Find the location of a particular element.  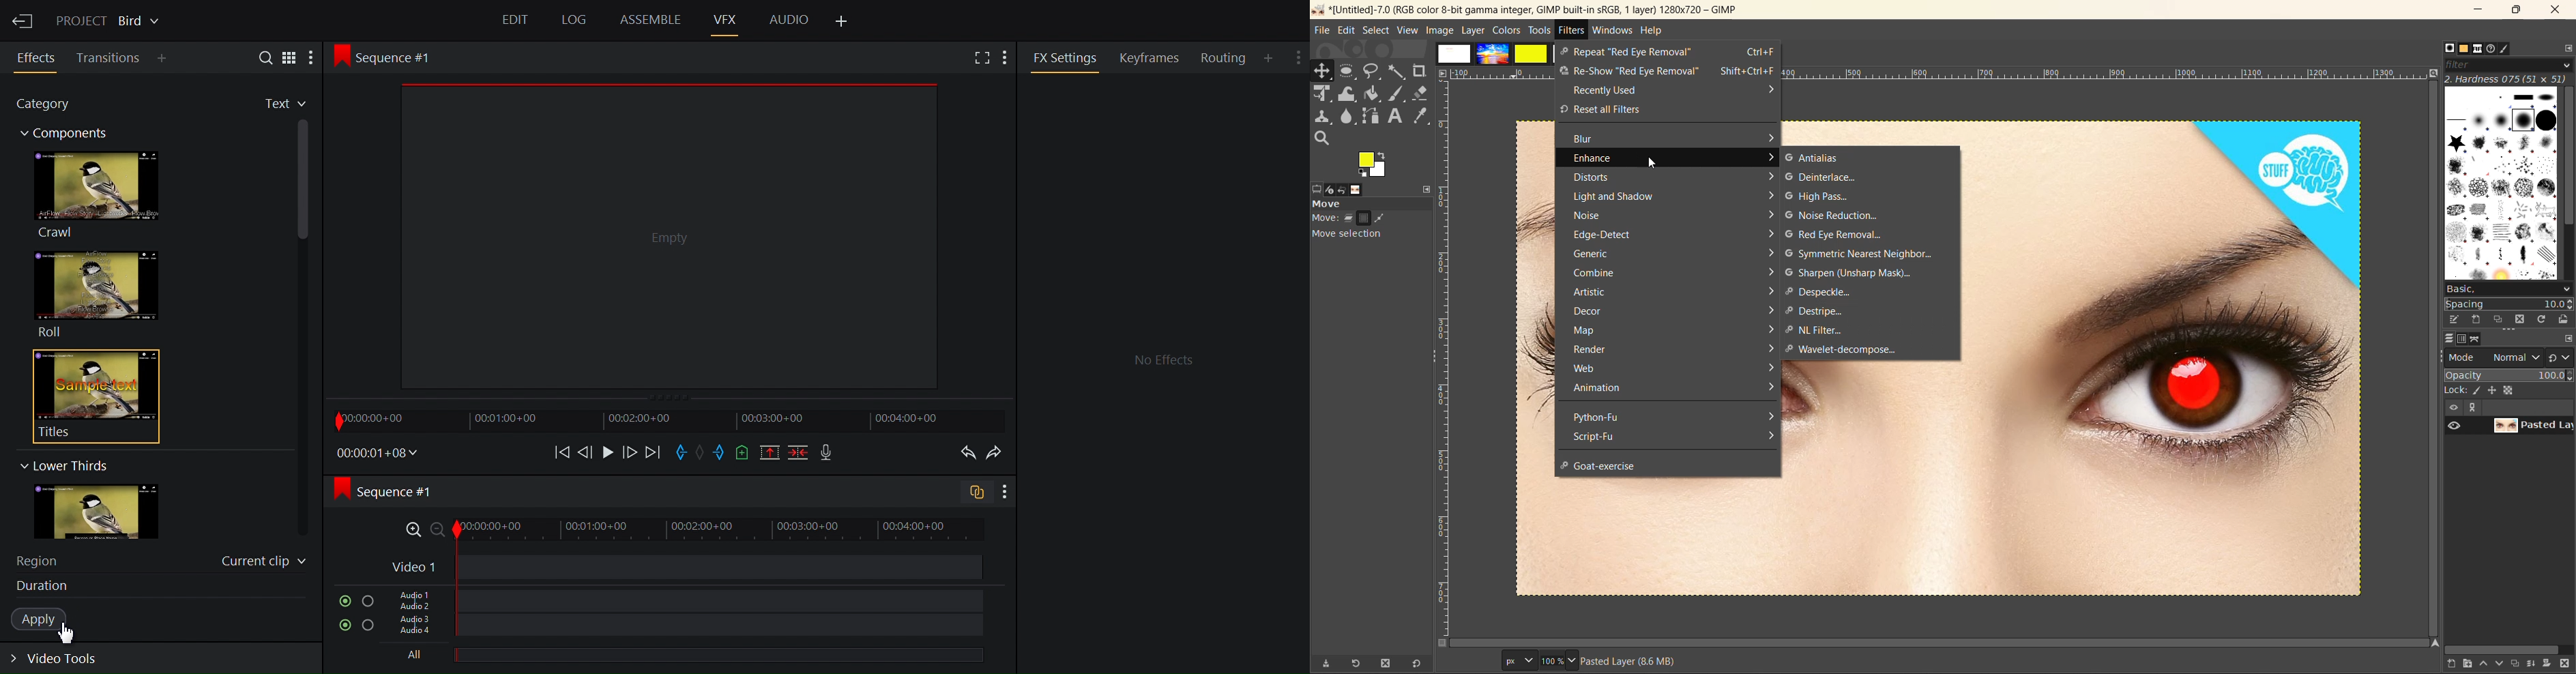

Scale is located at coordinates (1324, 94).